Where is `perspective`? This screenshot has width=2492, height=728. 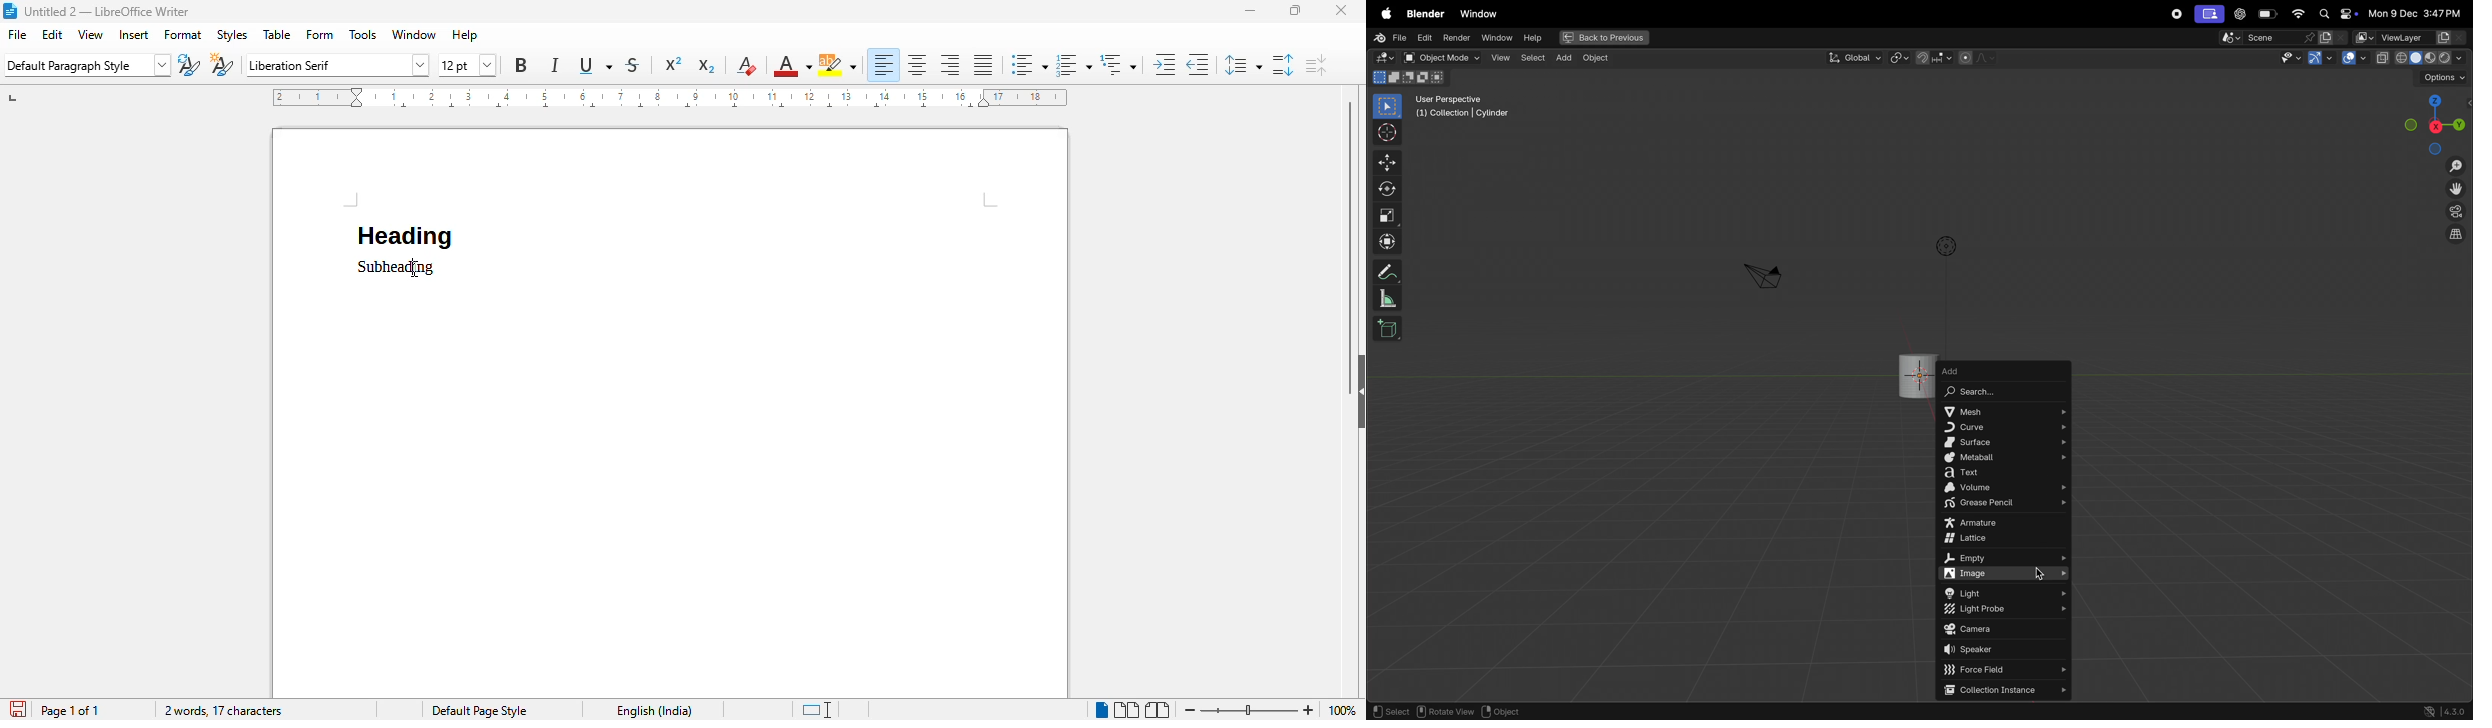 perspective is located at coordinates (2456, 213).